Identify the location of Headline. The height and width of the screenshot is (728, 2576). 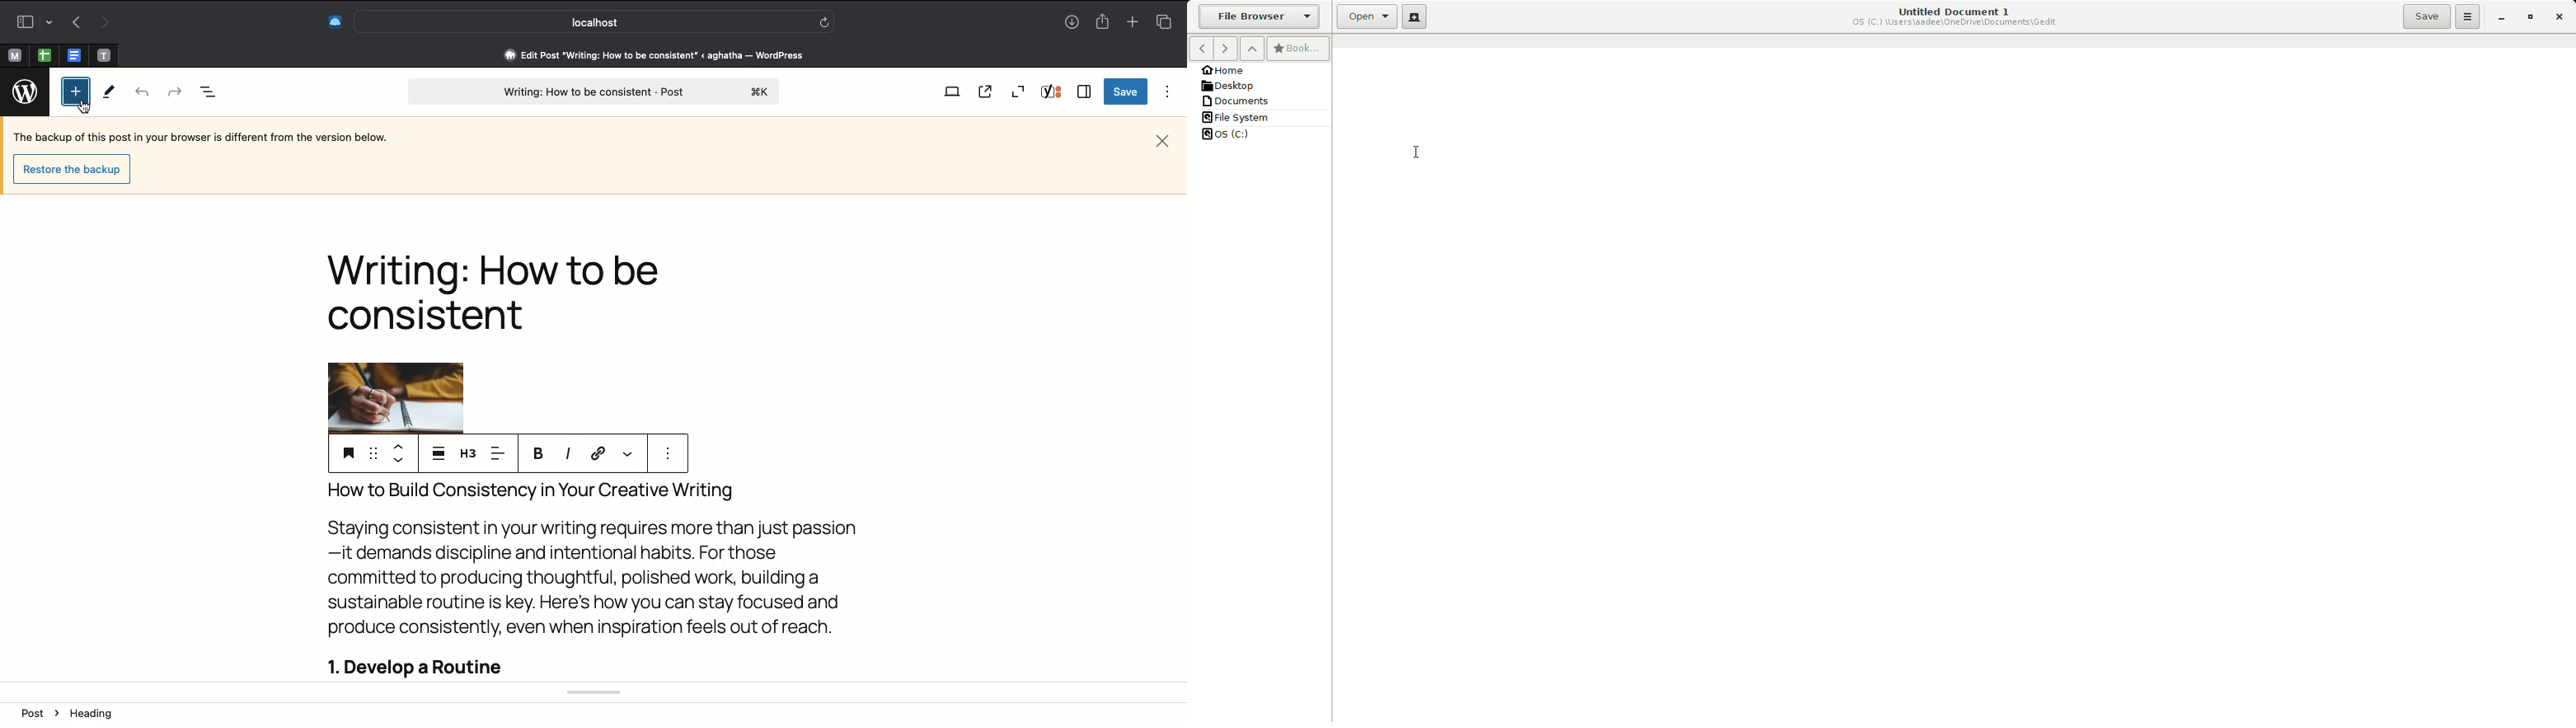
(501, 296).